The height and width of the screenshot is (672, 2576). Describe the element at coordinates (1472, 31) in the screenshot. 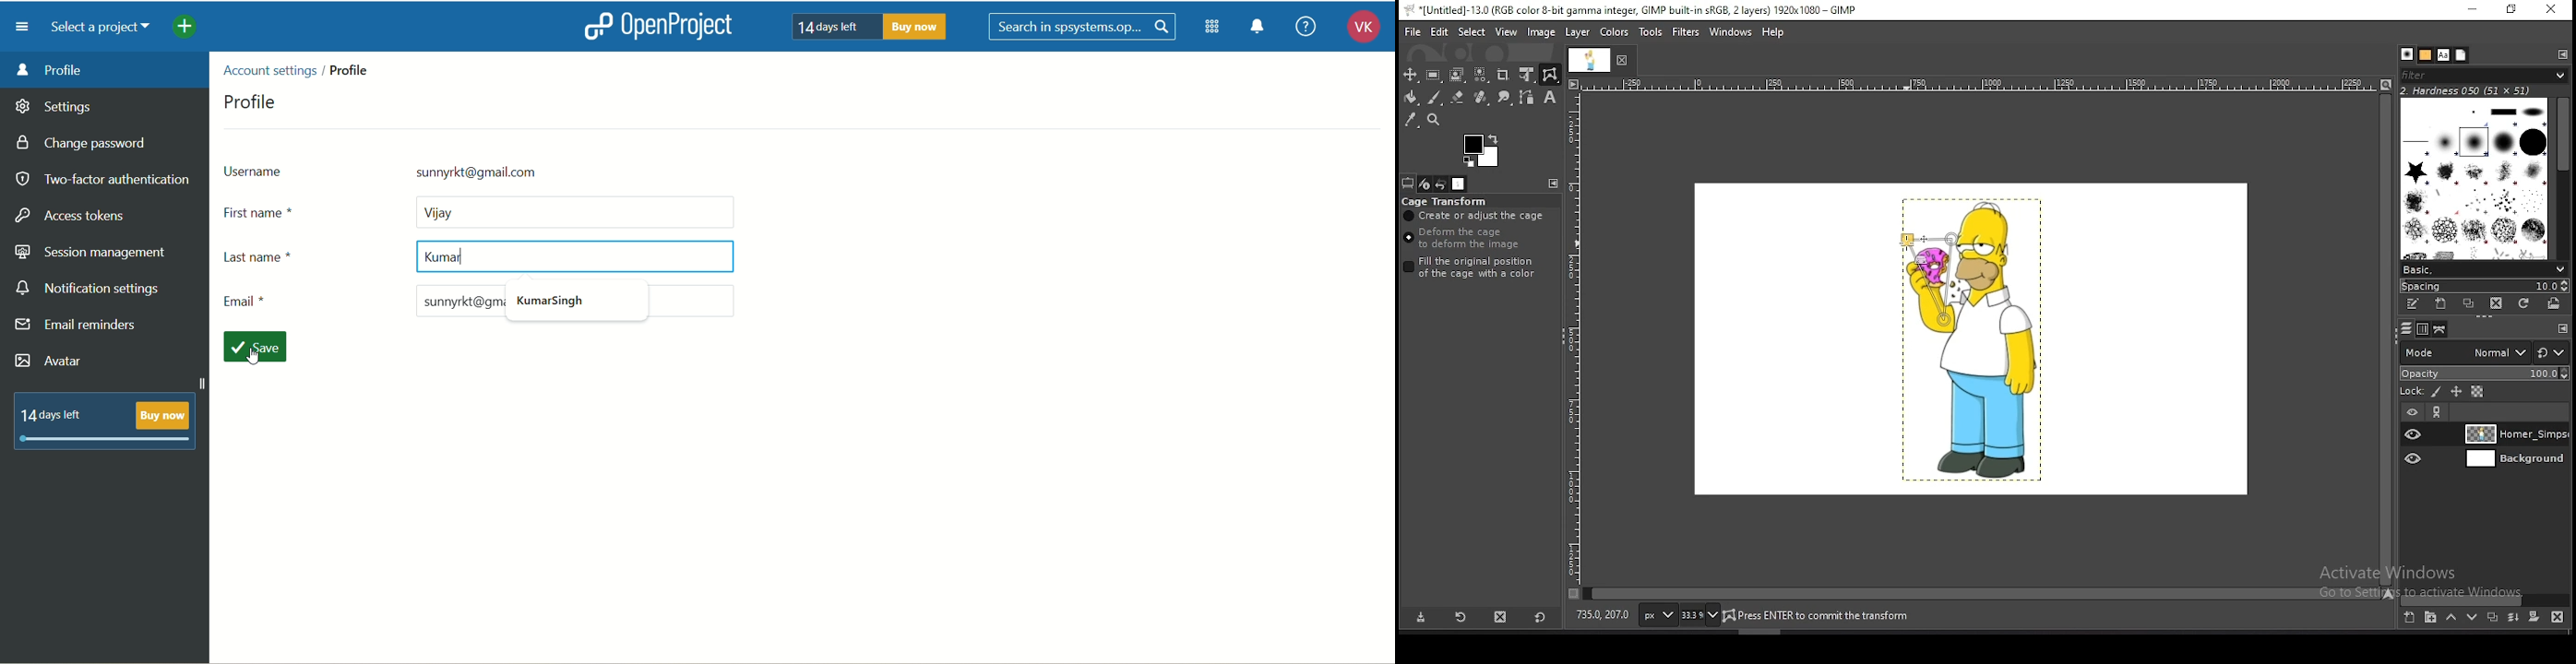

I see `select` at that location.